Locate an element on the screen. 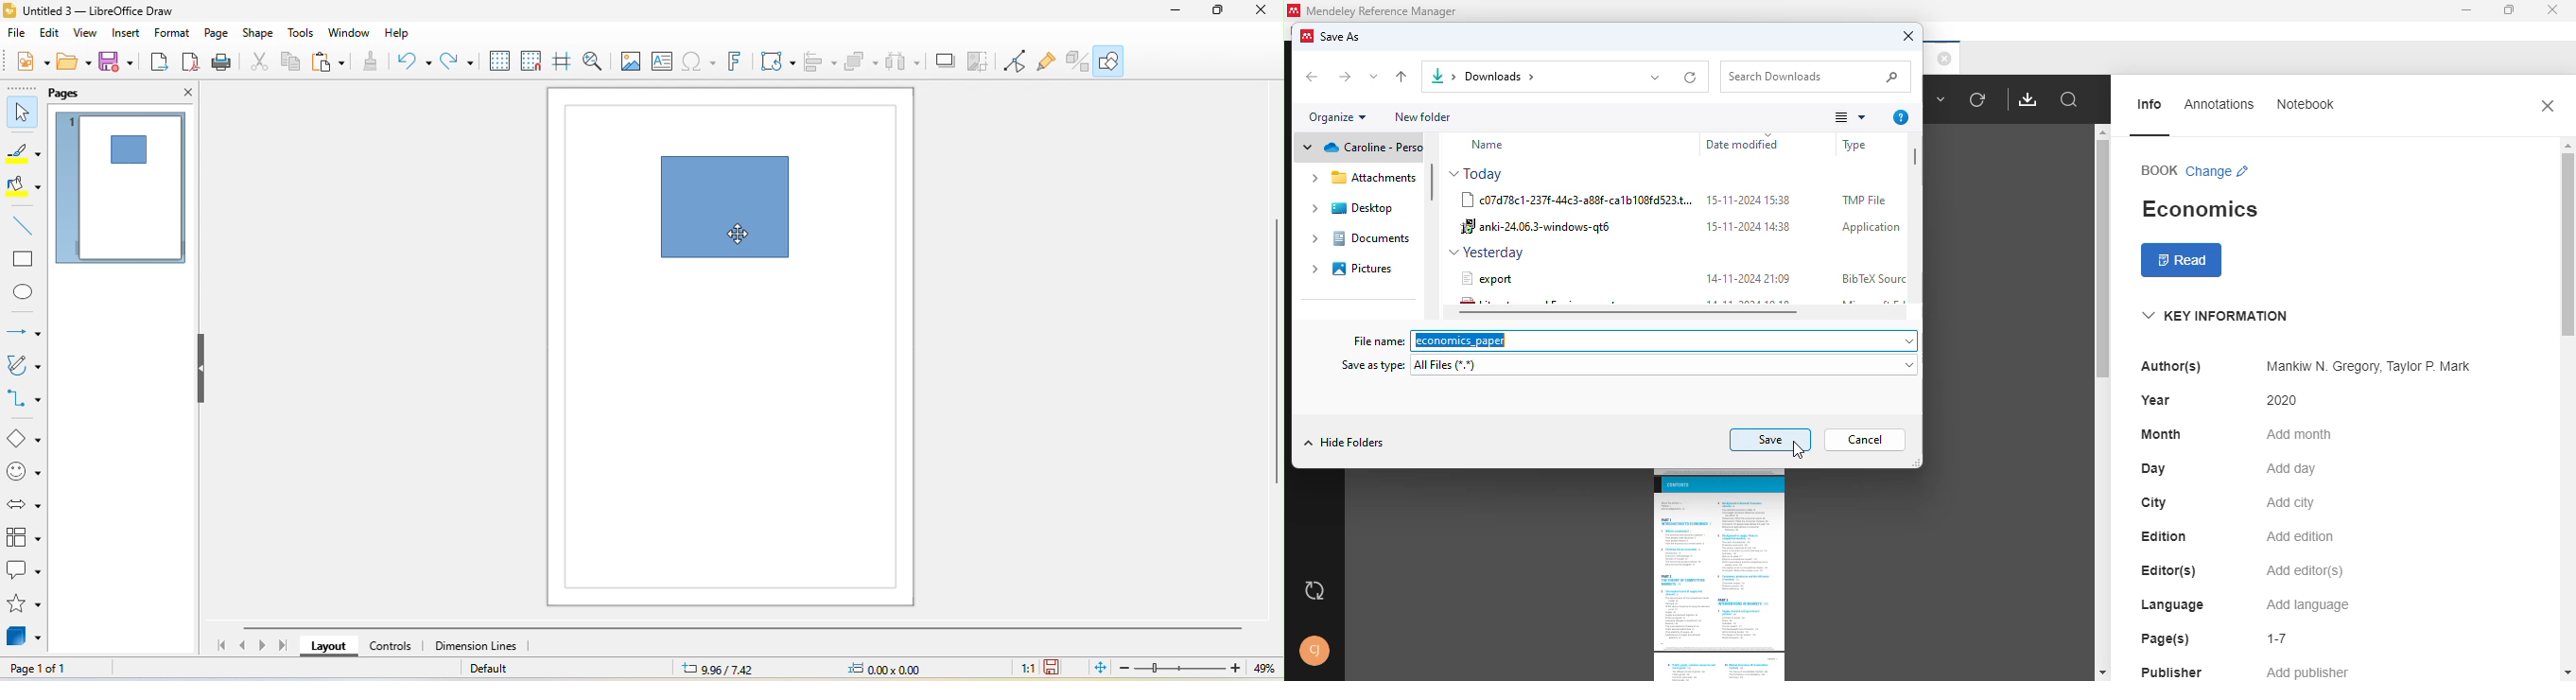 This screenshot has height=700, width=2576. author(s) is located at coordinates (2171, 366).